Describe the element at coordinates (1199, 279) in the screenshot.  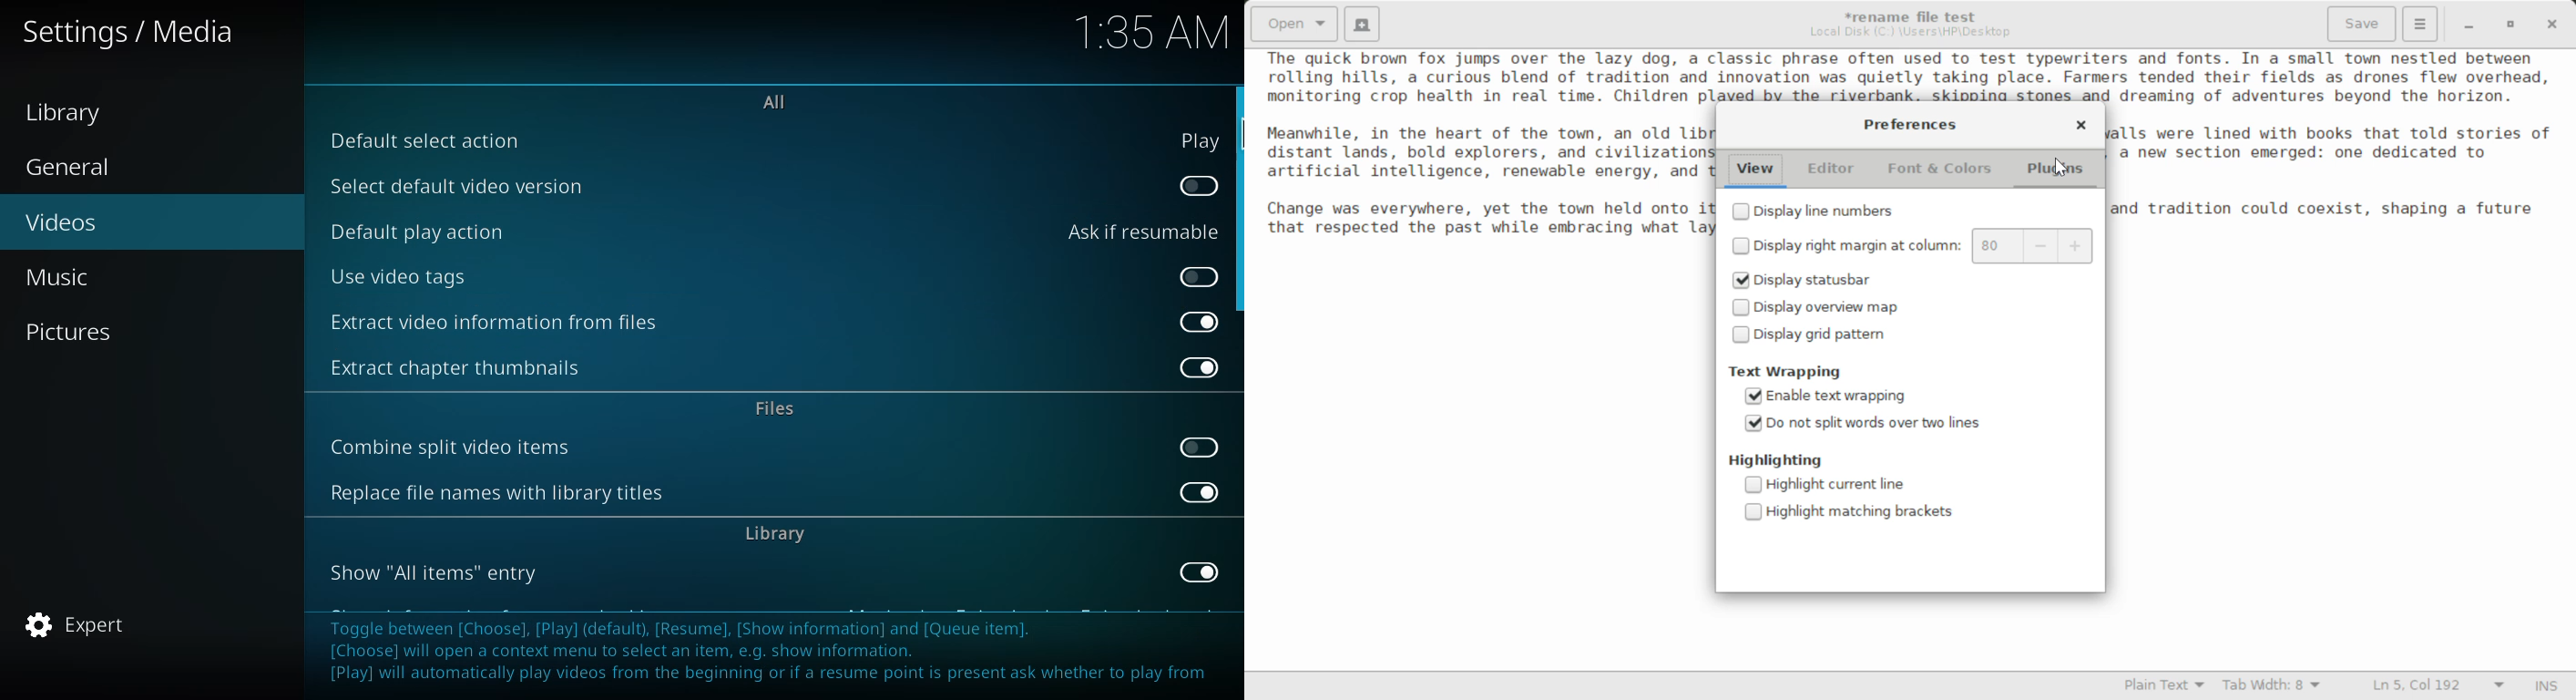
I see `enable` at that location.